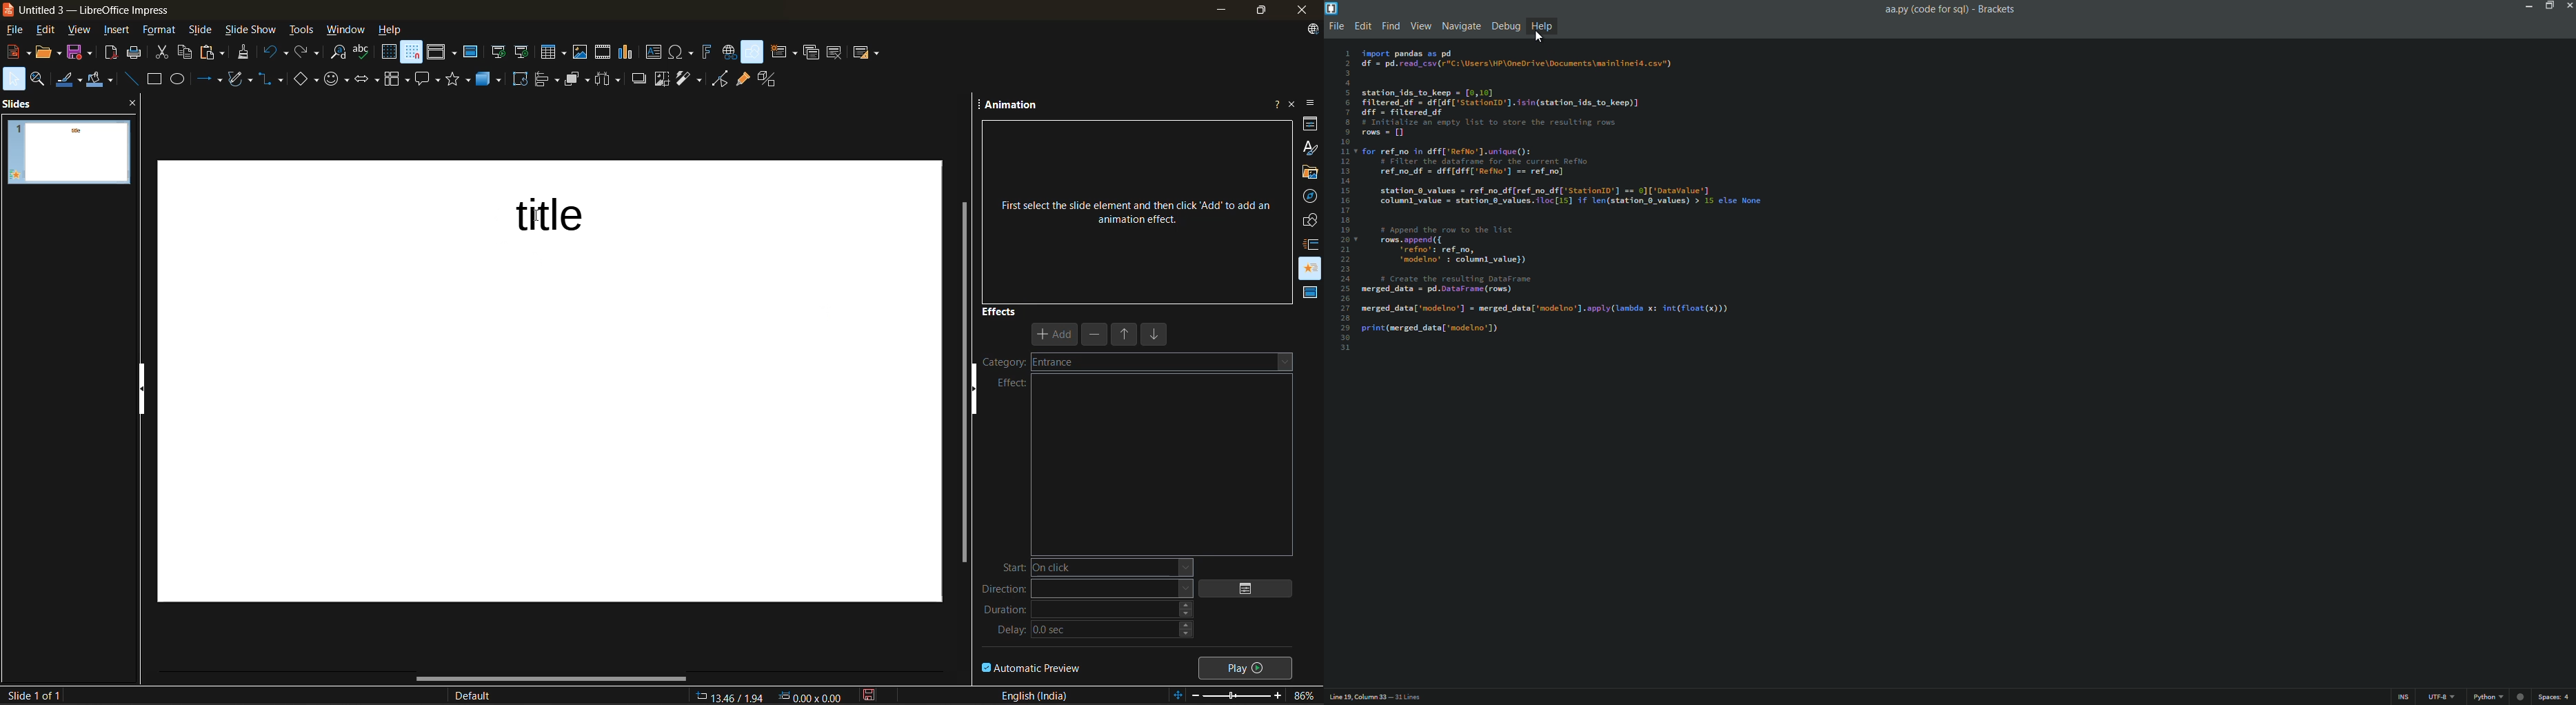 The width and height of the screenshot is (2576, 728). Describe the element at coordinates (389, 52) in the screenshot. I see `display grid` at that location.